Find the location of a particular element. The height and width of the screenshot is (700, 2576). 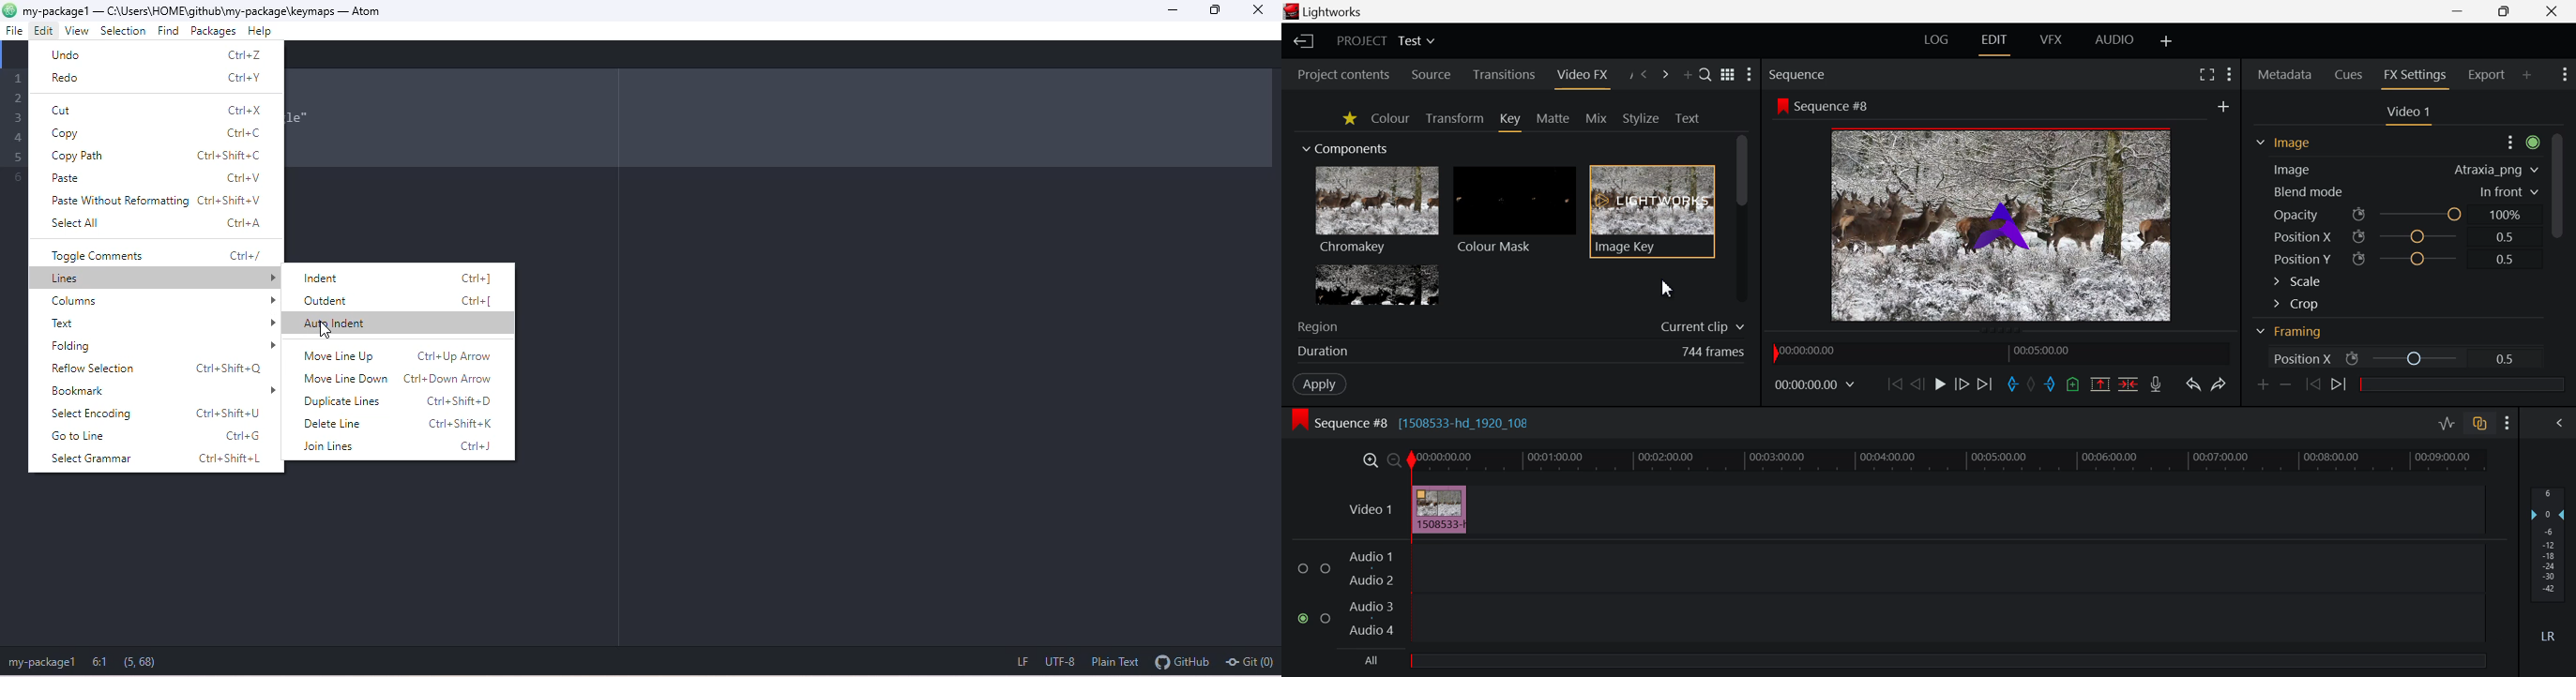

Region is located at coordinates (1319, 328).